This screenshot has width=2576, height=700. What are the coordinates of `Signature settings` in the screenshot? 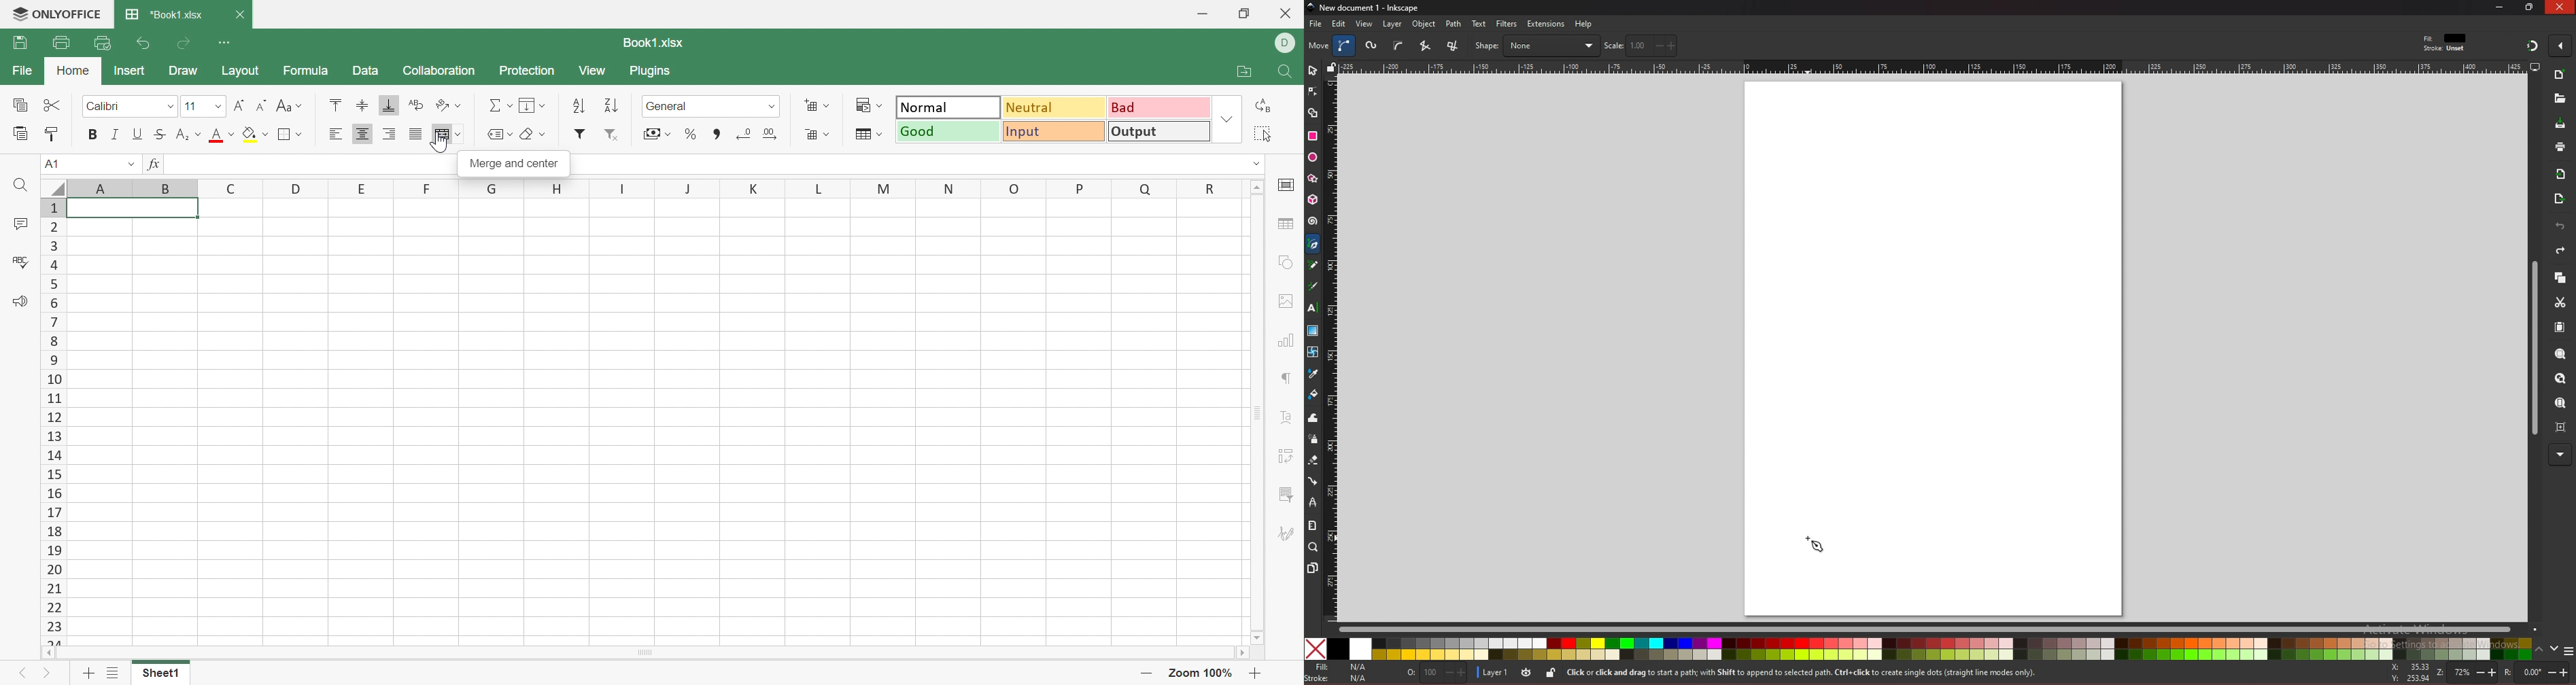 It's located at (1288, 534).